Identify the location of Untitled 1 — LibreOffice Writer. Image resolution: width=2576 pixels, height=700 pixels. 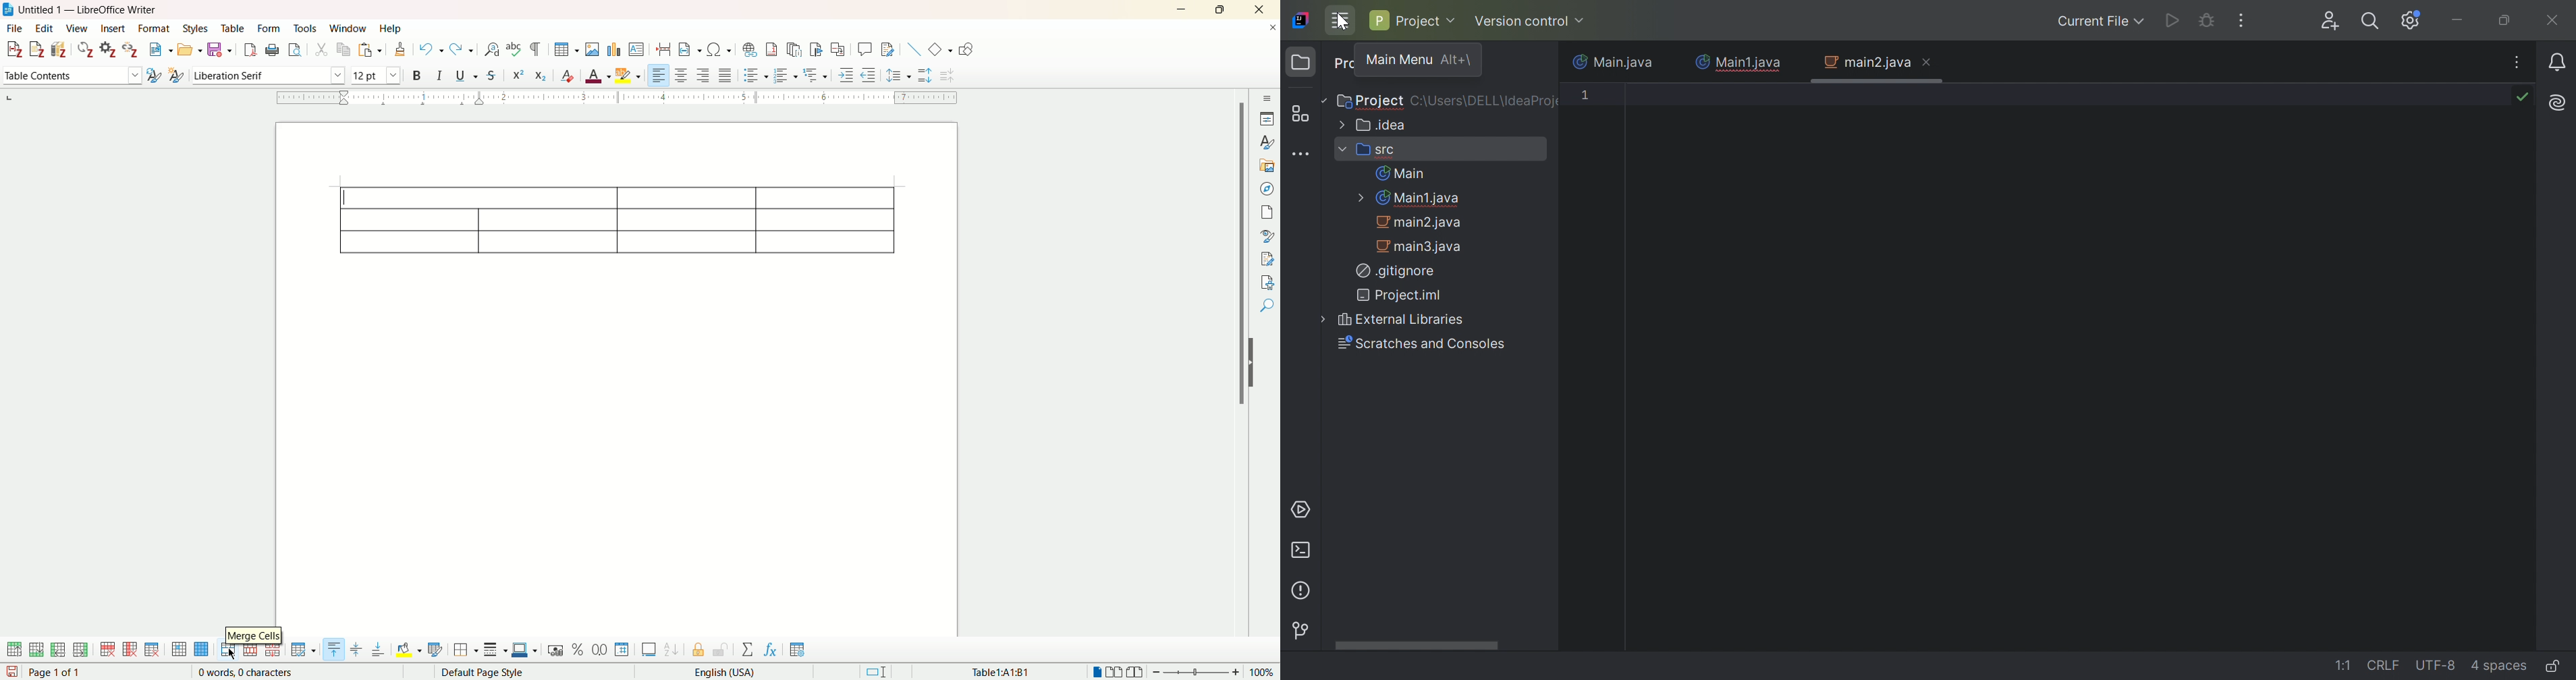
(88, 8).